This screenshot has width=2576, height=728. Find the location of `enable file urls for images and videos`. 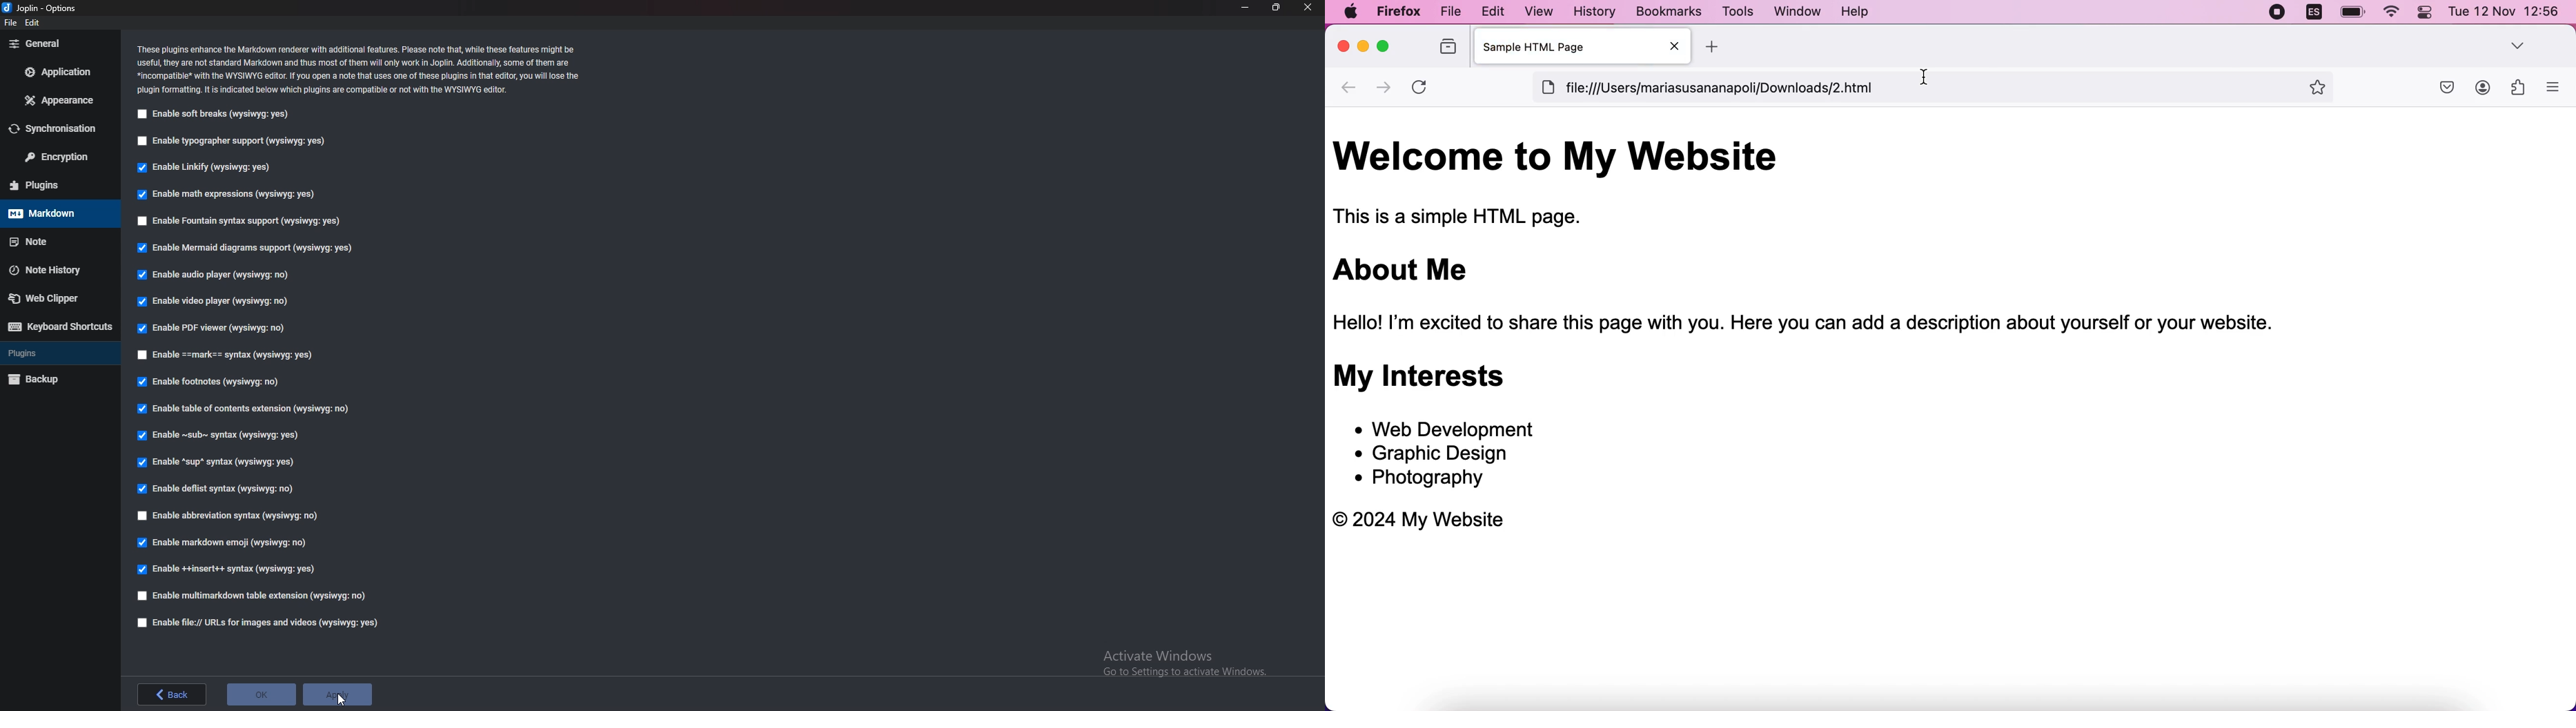

enable file urls for images and videos is located at coordinates (253, 623).